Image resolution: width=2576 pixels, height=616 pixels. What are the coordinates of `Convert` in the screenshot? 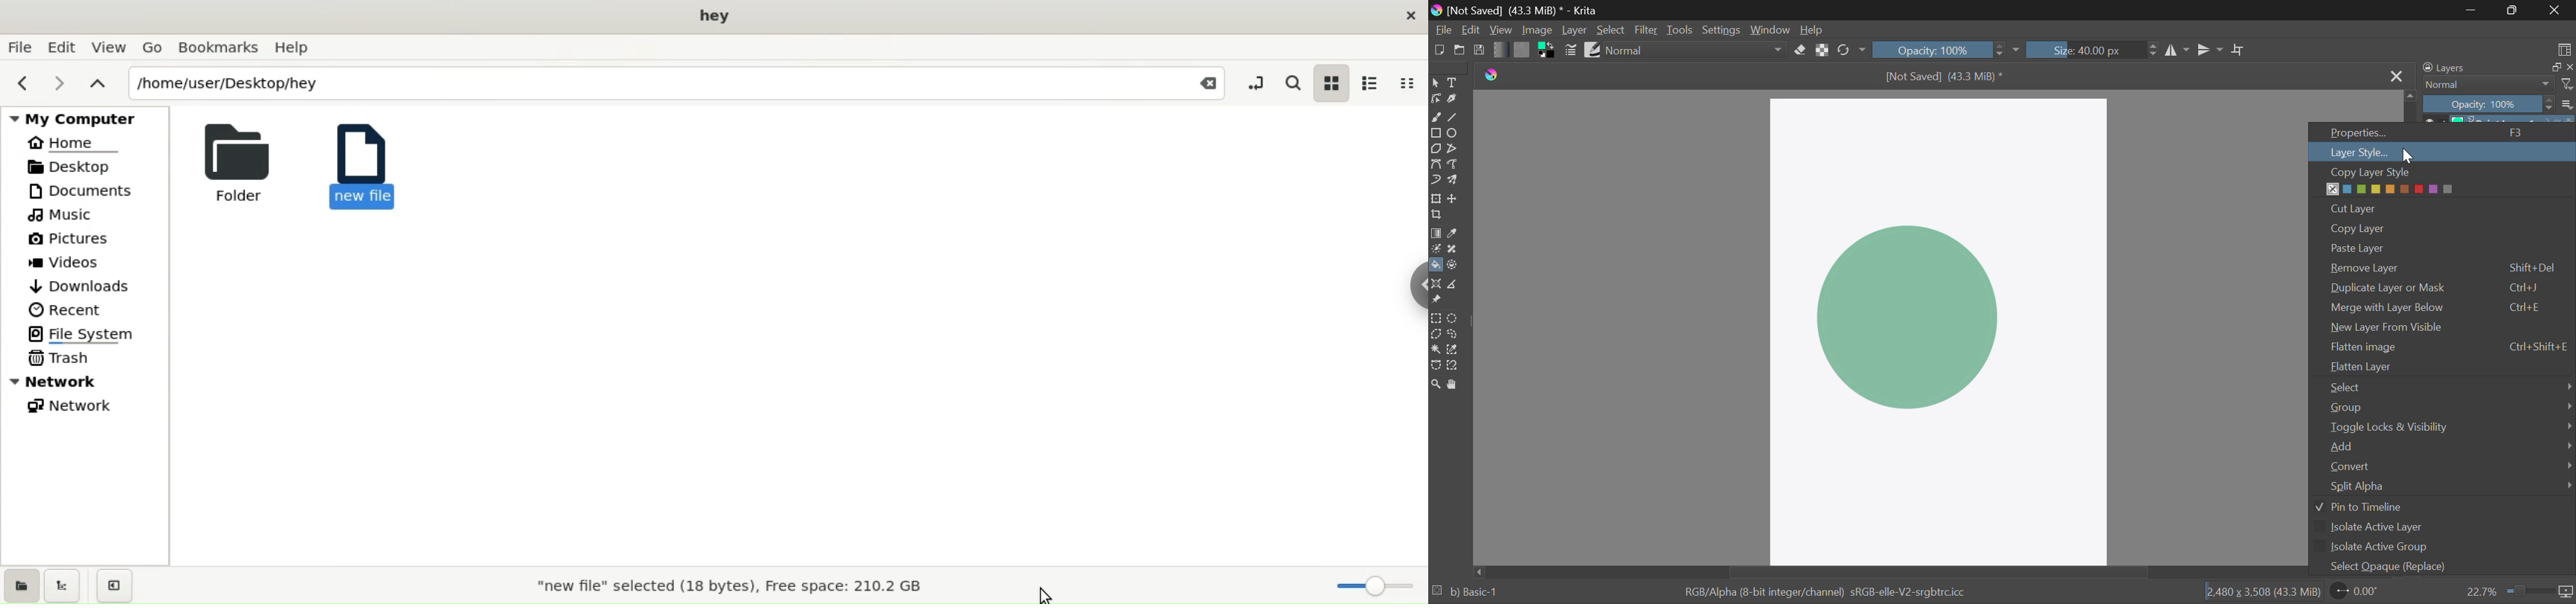 It's located at (2450, 466).